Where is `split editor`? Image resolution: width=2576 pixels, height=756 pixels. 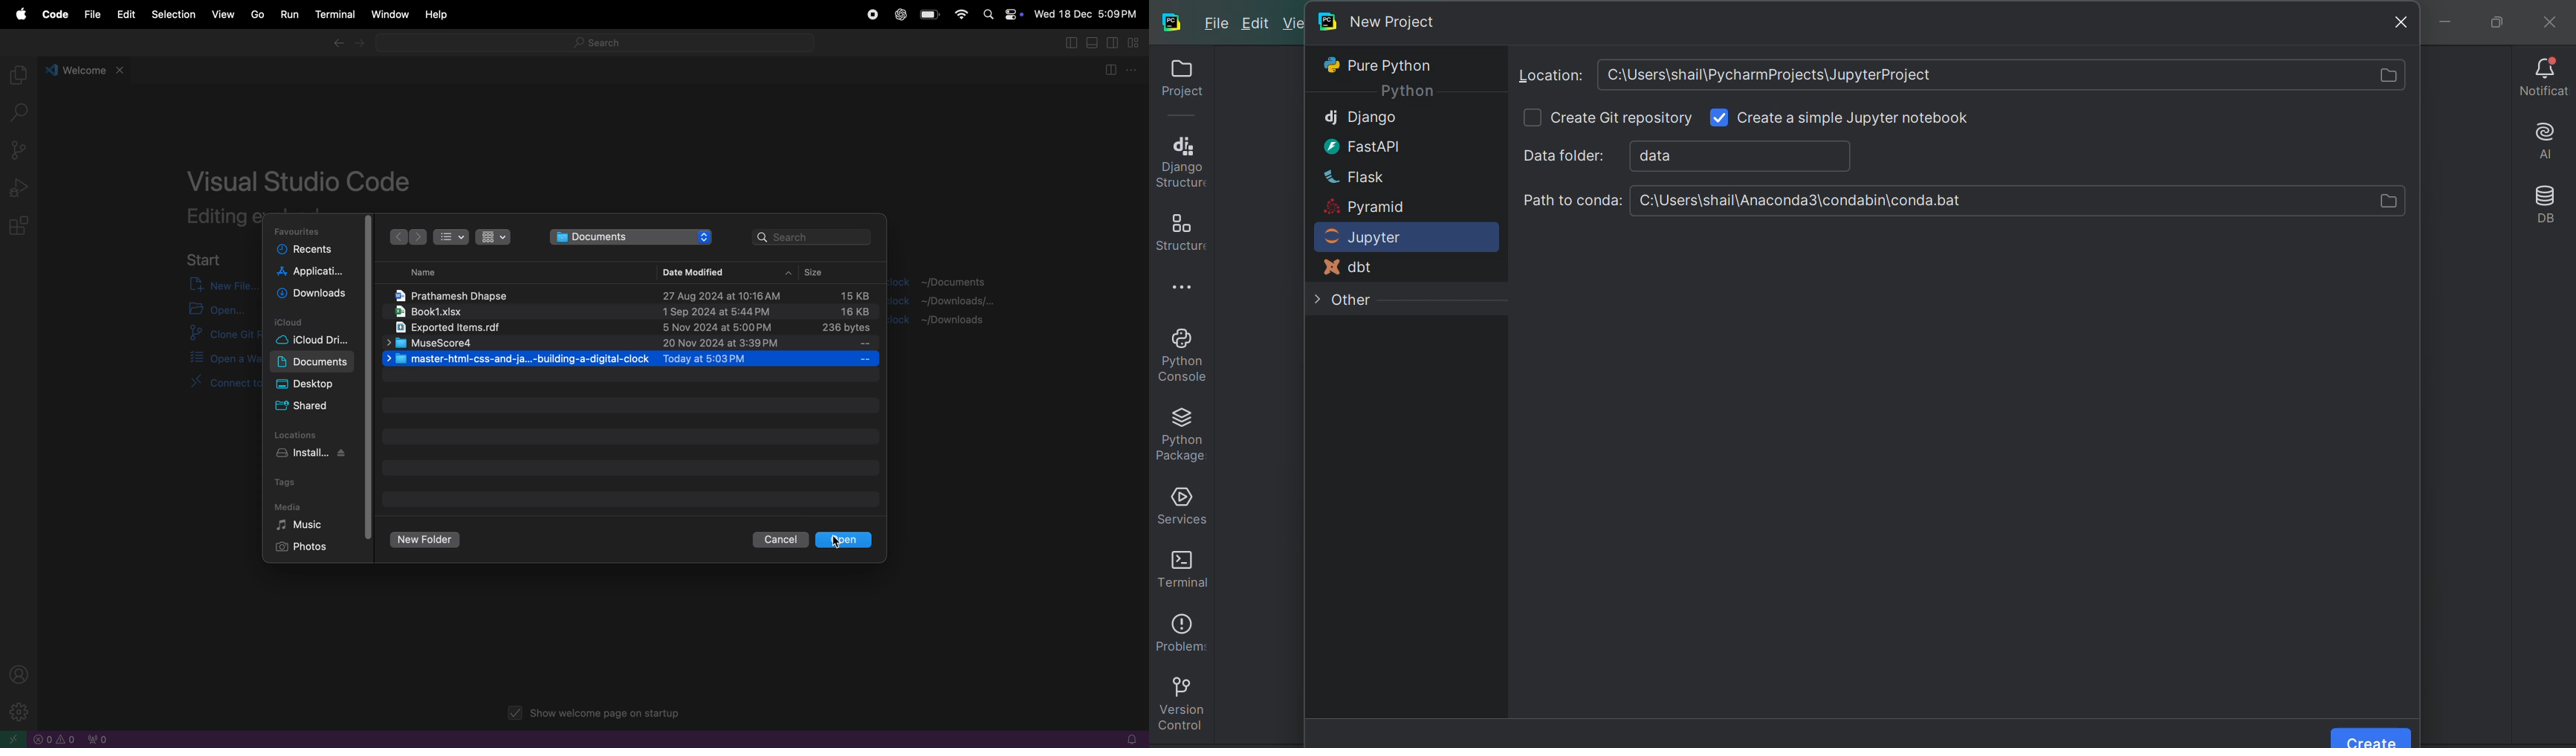 split editor is located at coordinates (1110, 72).